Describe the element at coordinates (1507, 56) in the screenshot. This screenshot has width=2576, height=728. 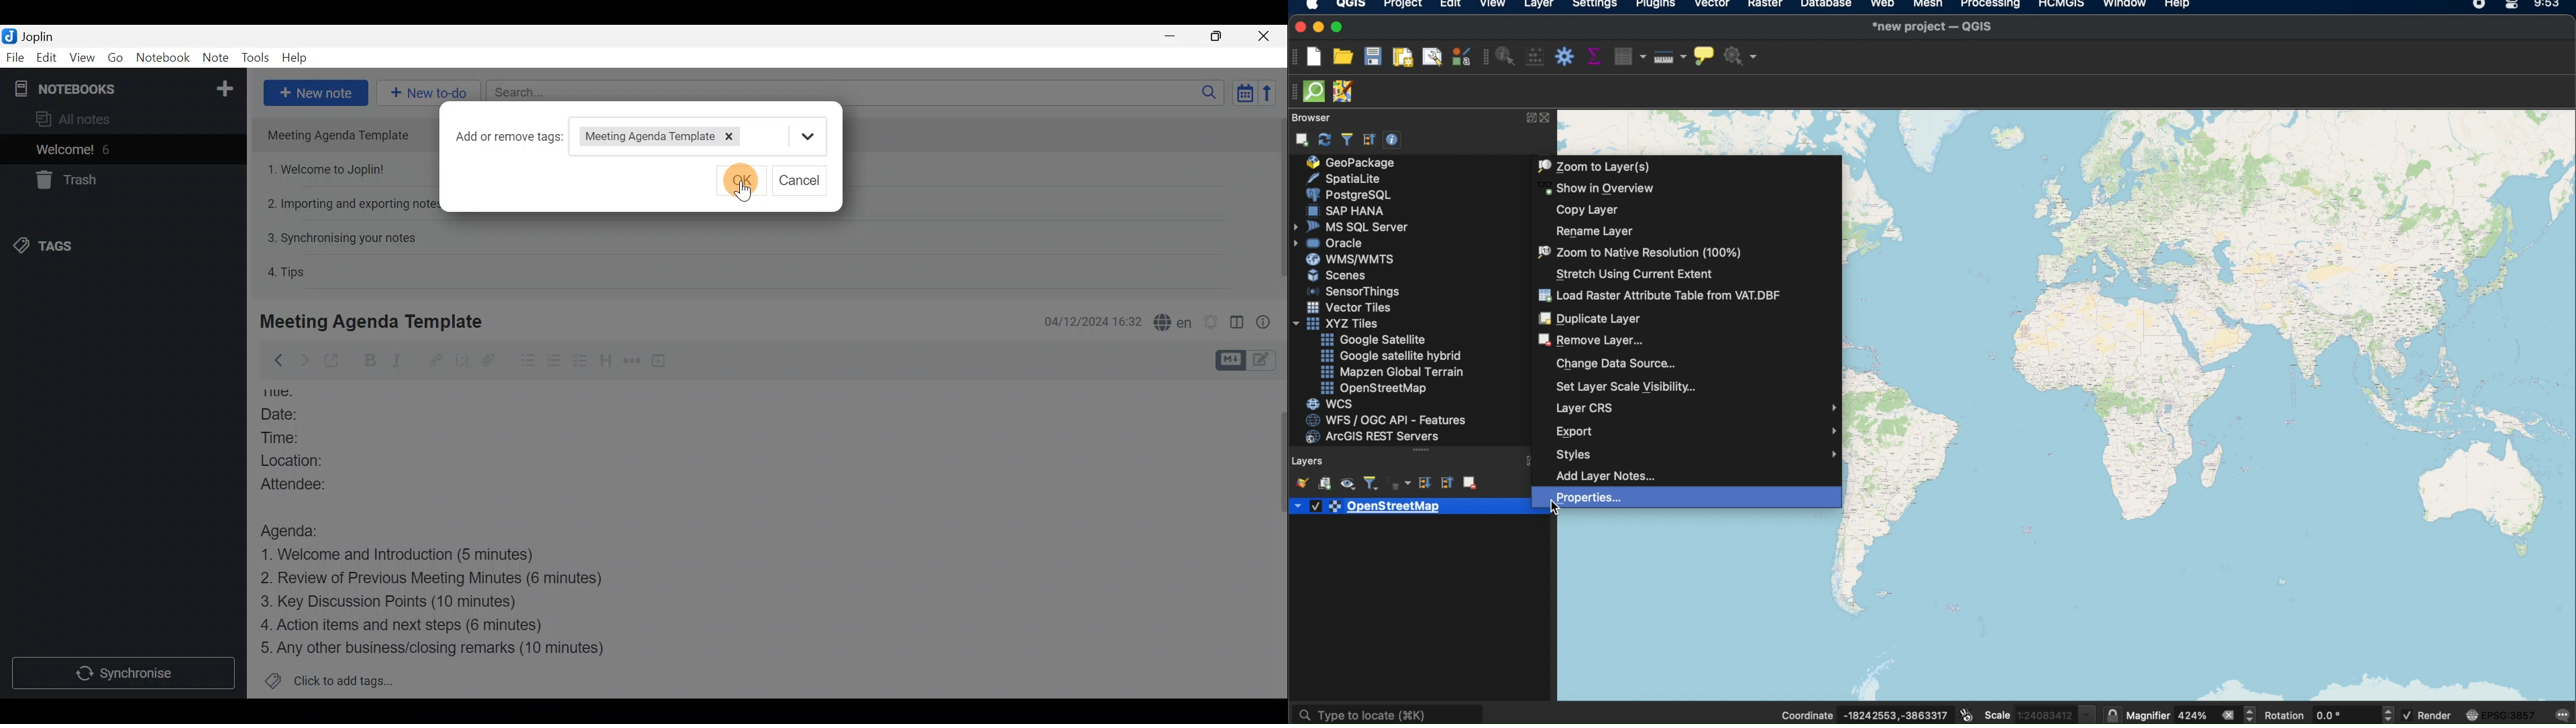
I see `identify features` at that location.